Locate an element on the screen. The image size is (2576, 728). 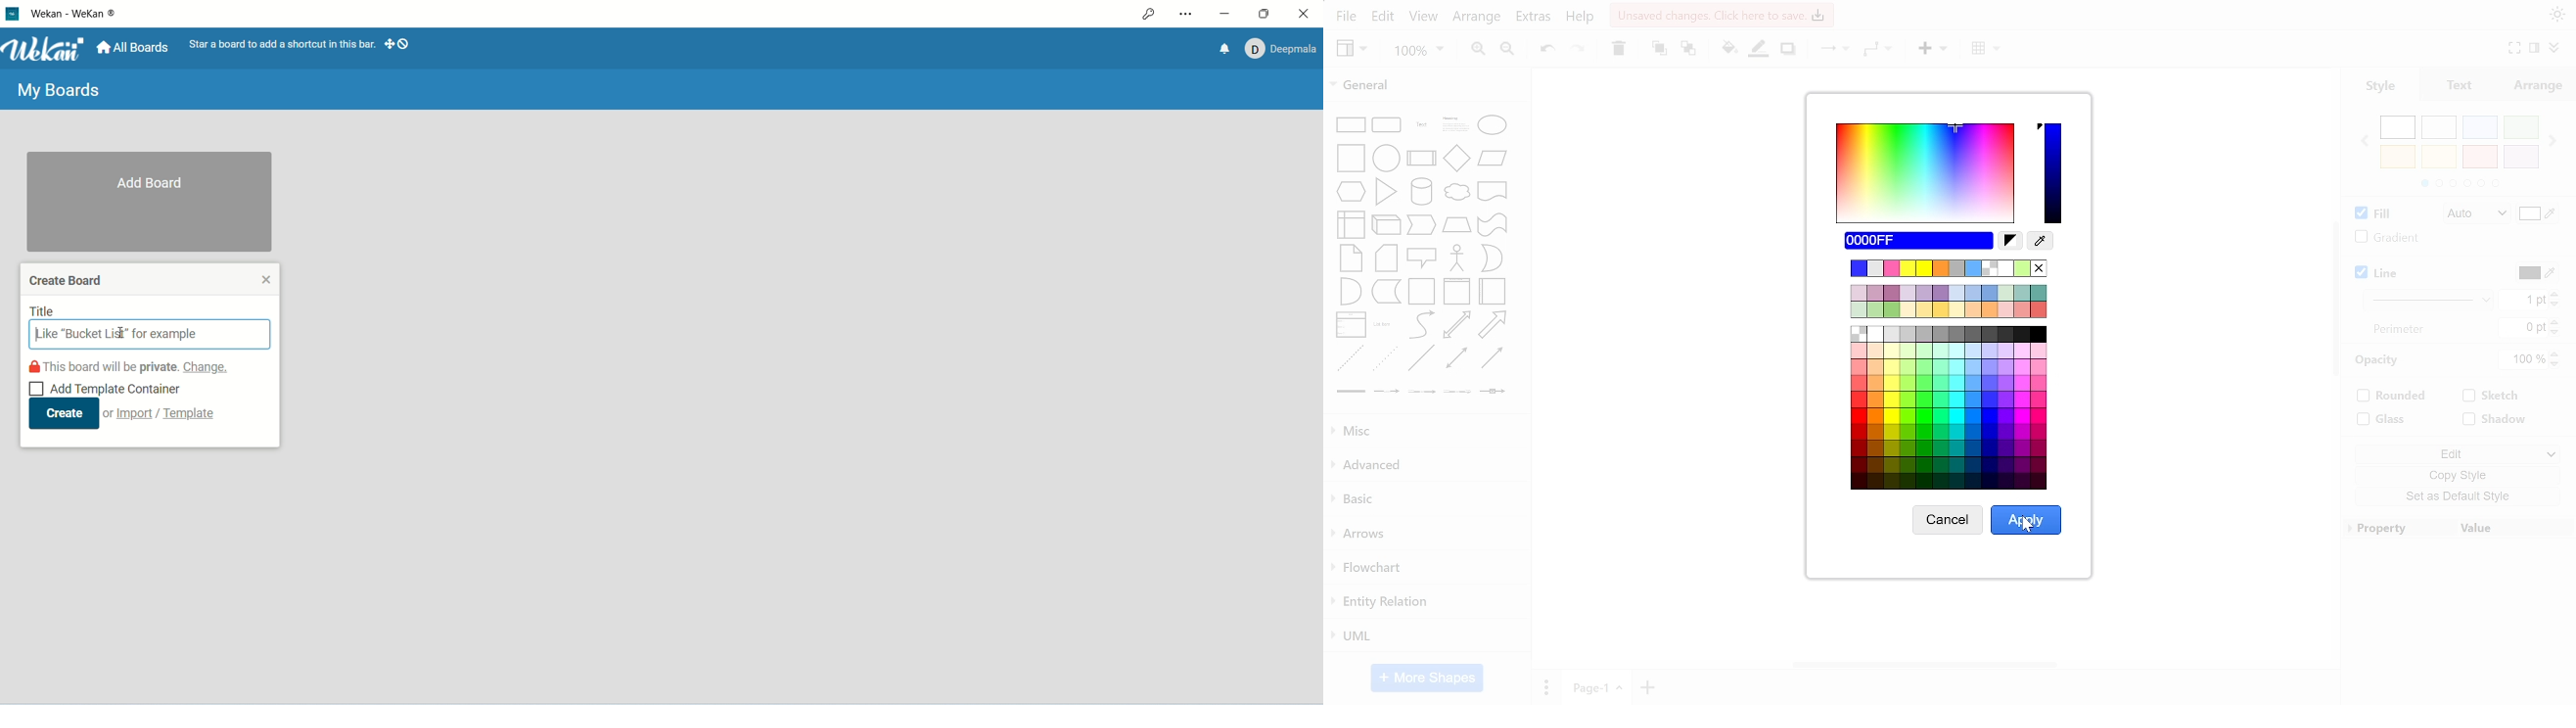
fill is located at coordinates (2370, 214).